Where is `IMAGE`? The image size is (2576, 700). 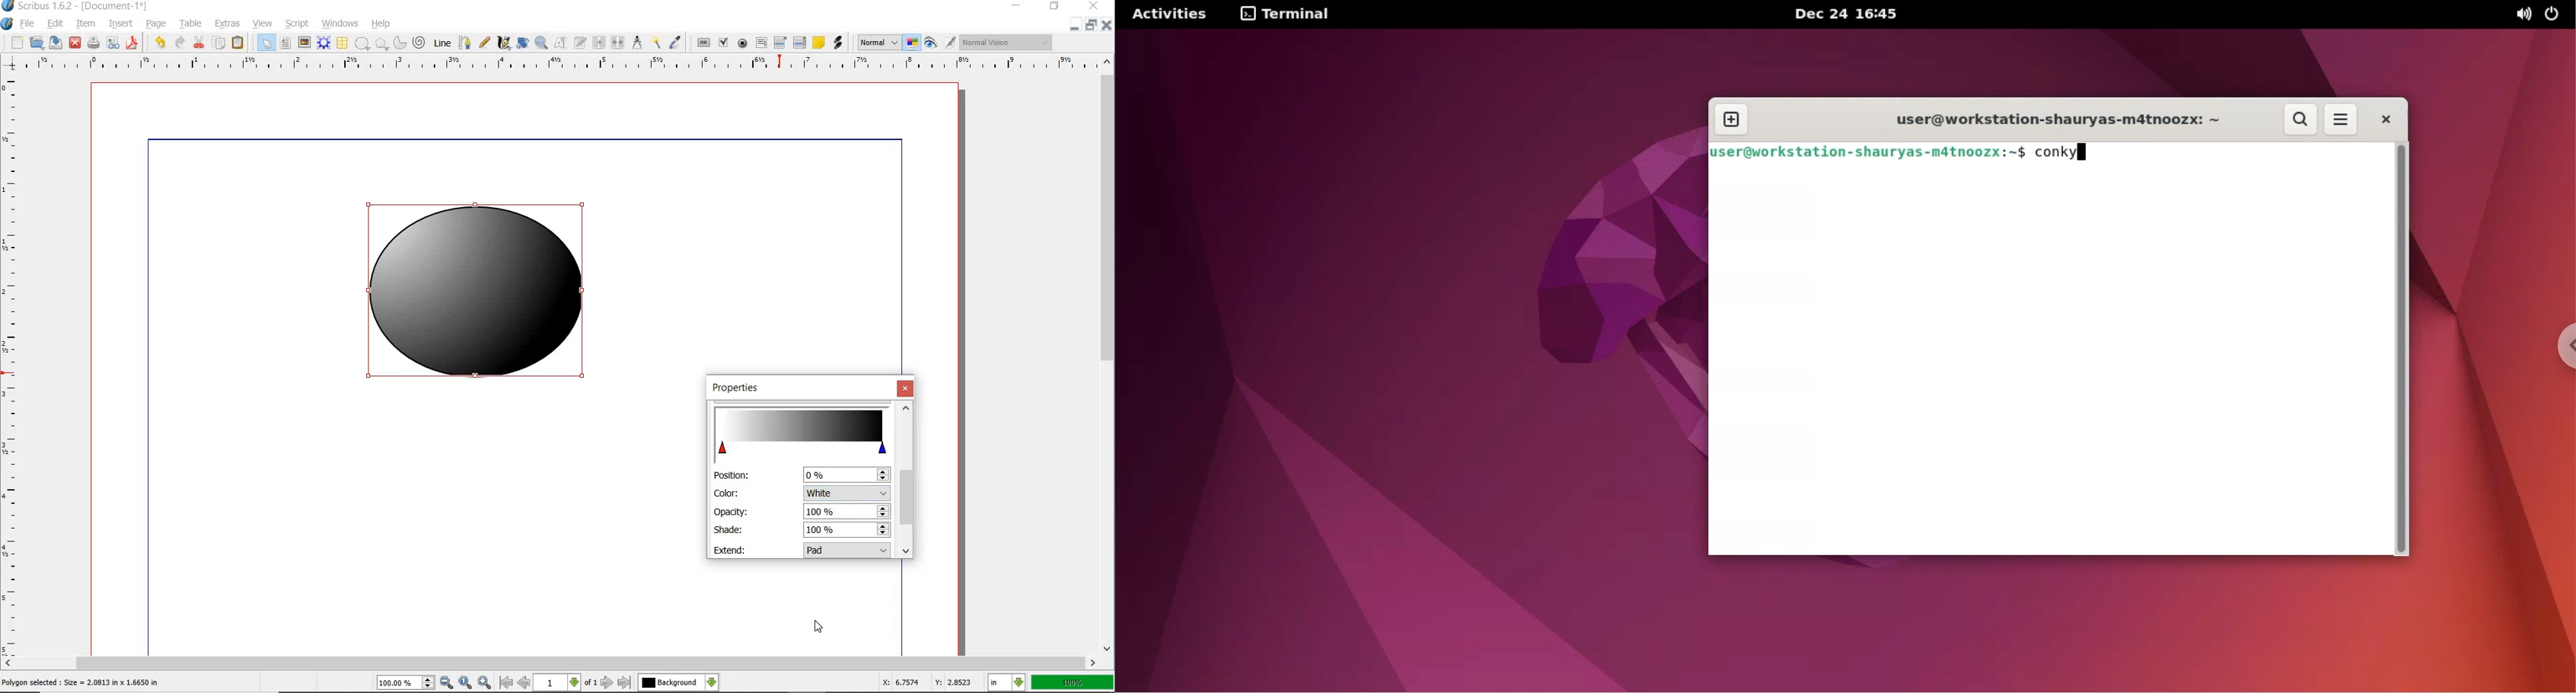
IMAGE is located at coordinates (304, 42).